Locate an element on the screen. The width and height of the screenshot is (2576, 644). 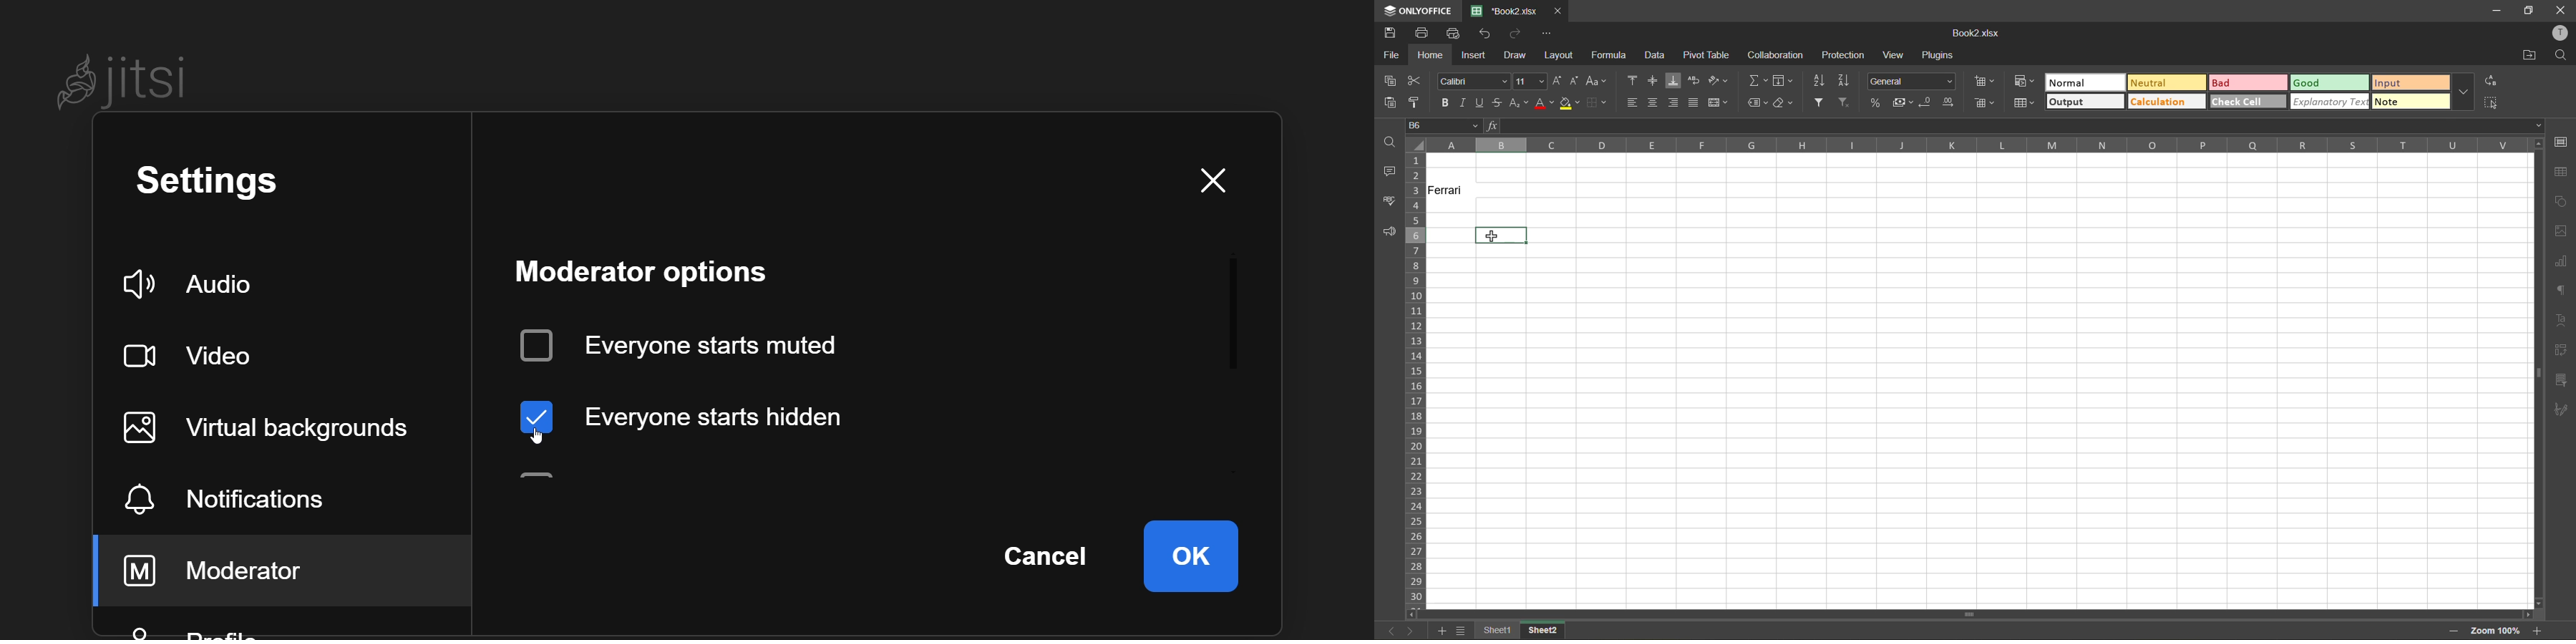
fill color is located at coordinates (1570, 103).